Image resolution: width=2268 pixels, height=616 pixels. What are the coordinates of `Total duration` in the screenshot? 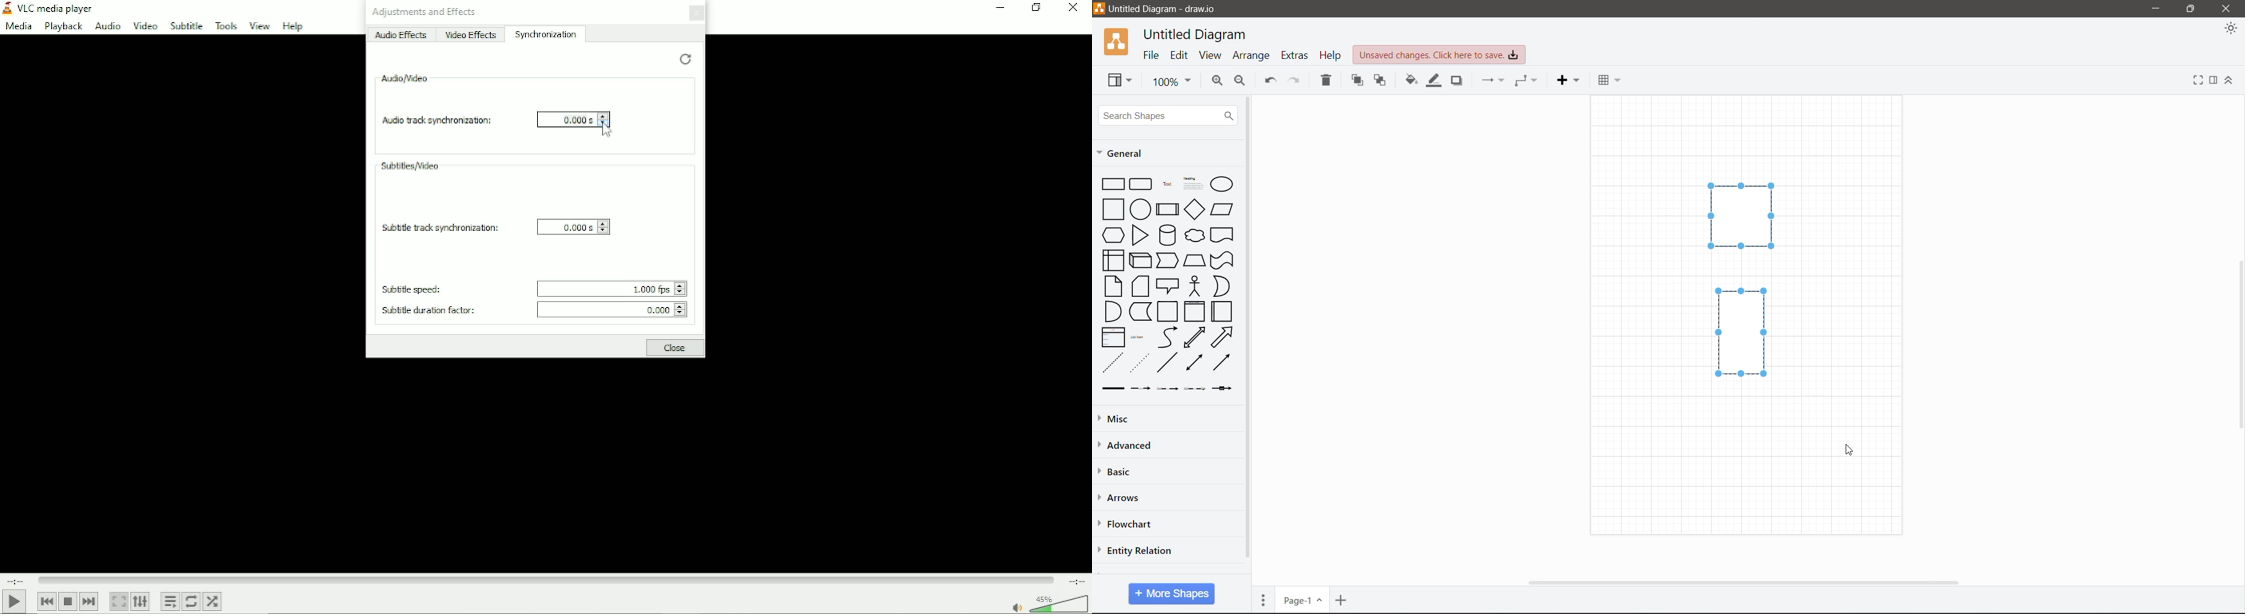 It's located at (1076, 581).